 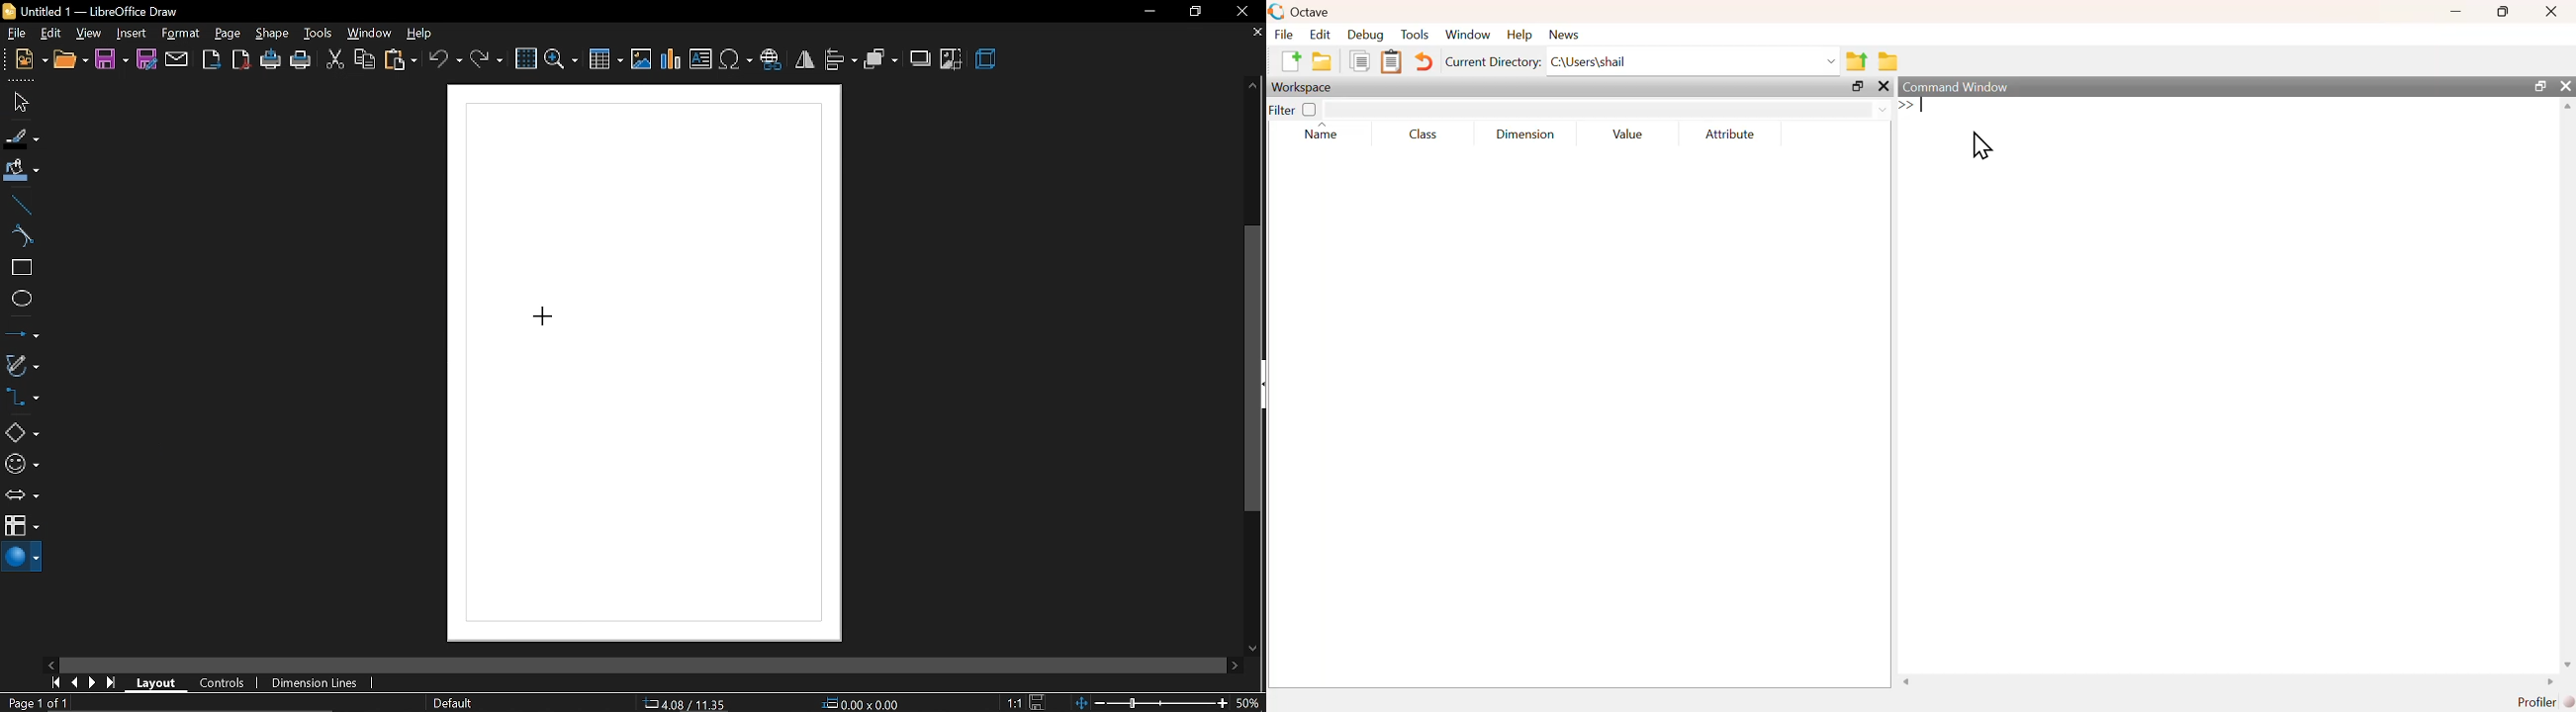 What do you see at coordinates (160, 683) in the screenshot?
I see `layout` at bounding box center [160, 683].